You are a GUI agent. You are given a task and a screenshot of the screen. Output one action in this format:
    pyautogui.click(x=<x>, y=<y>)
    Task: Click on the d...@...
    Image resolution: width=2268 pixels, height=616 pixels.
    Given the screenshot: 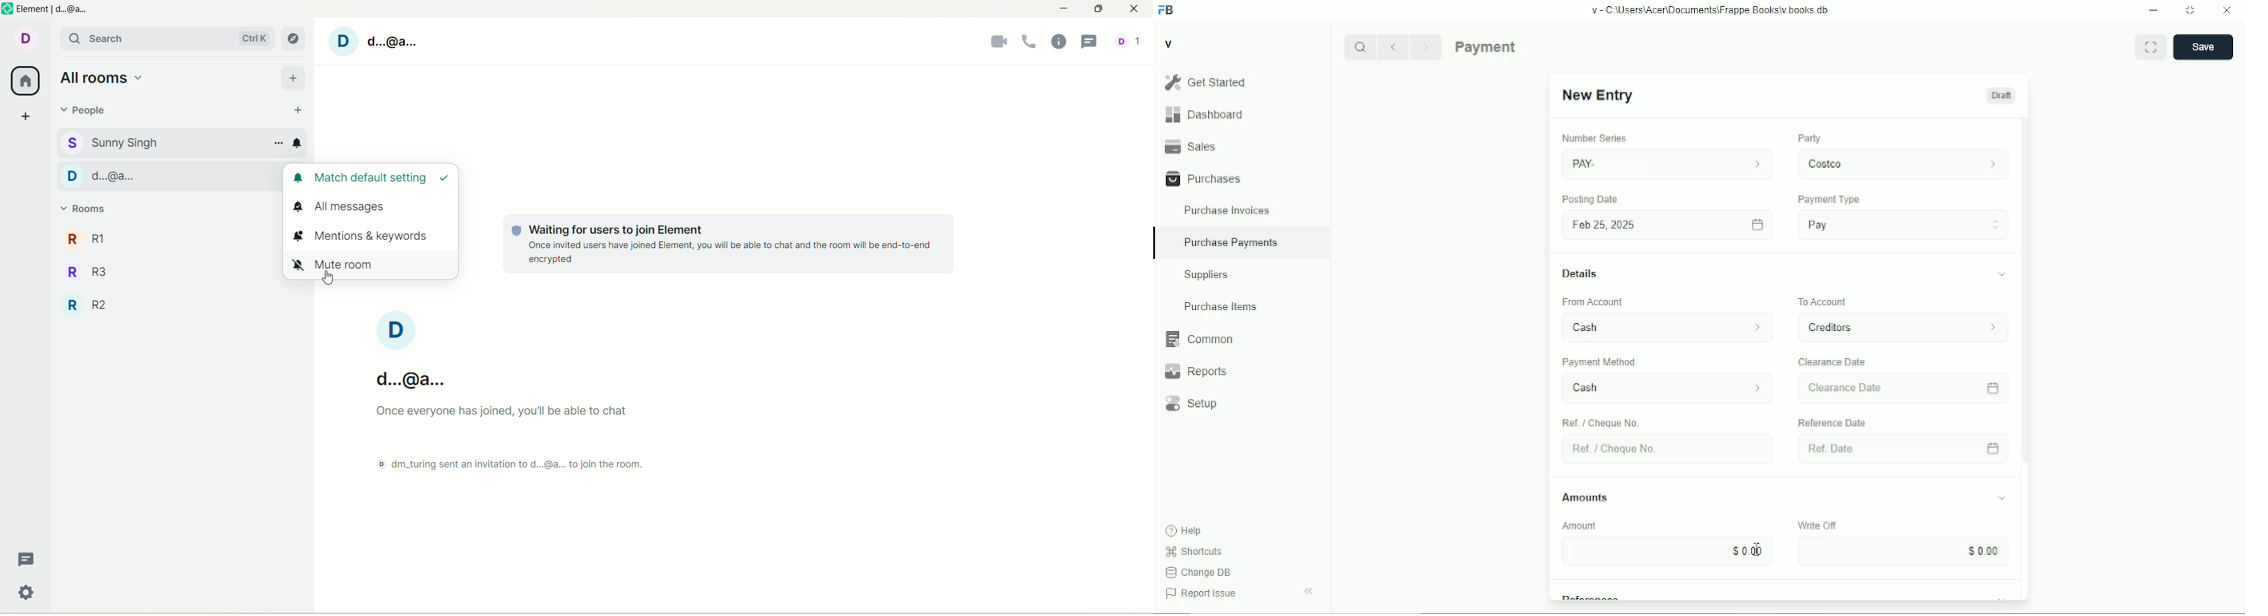 What is the action you would take?
    pyautogui.click(x=168, y=174)
    